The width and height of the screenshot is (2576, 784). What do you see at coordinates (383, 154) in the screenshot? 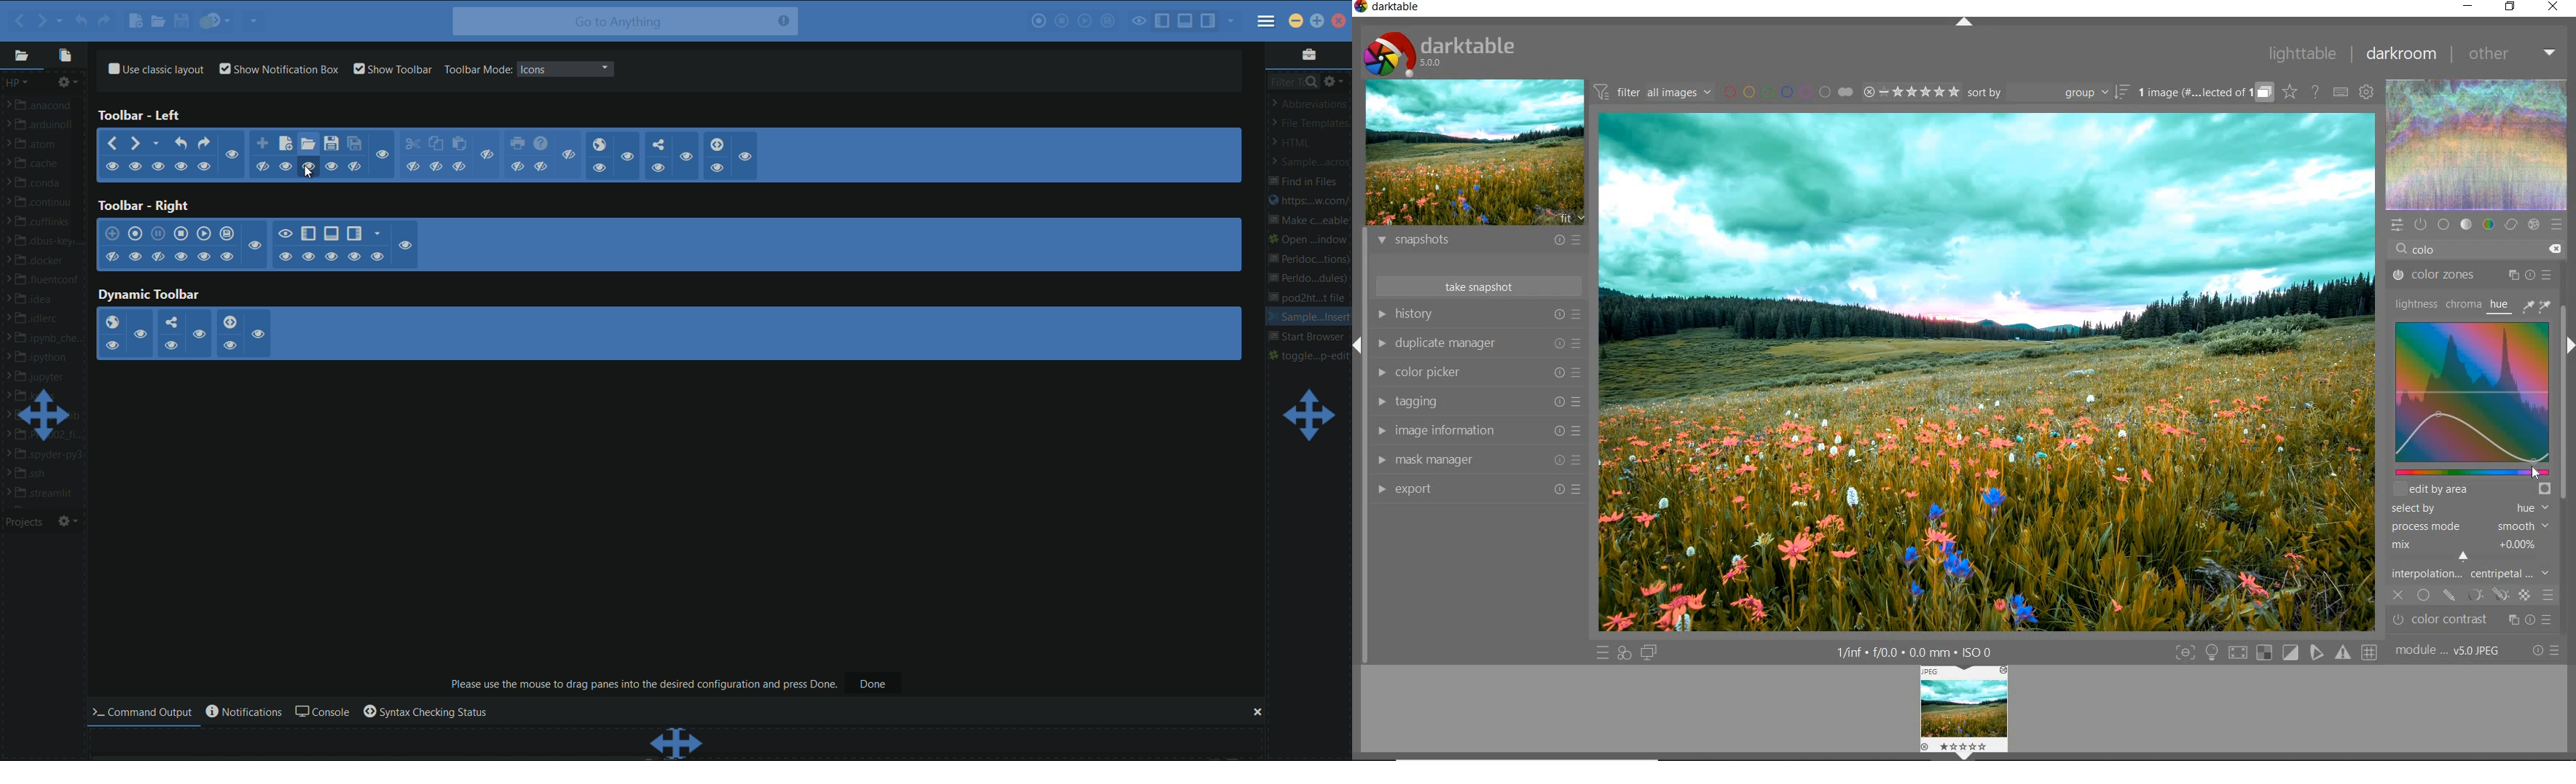
I see `show/hide` at bounding box center [383, 154].